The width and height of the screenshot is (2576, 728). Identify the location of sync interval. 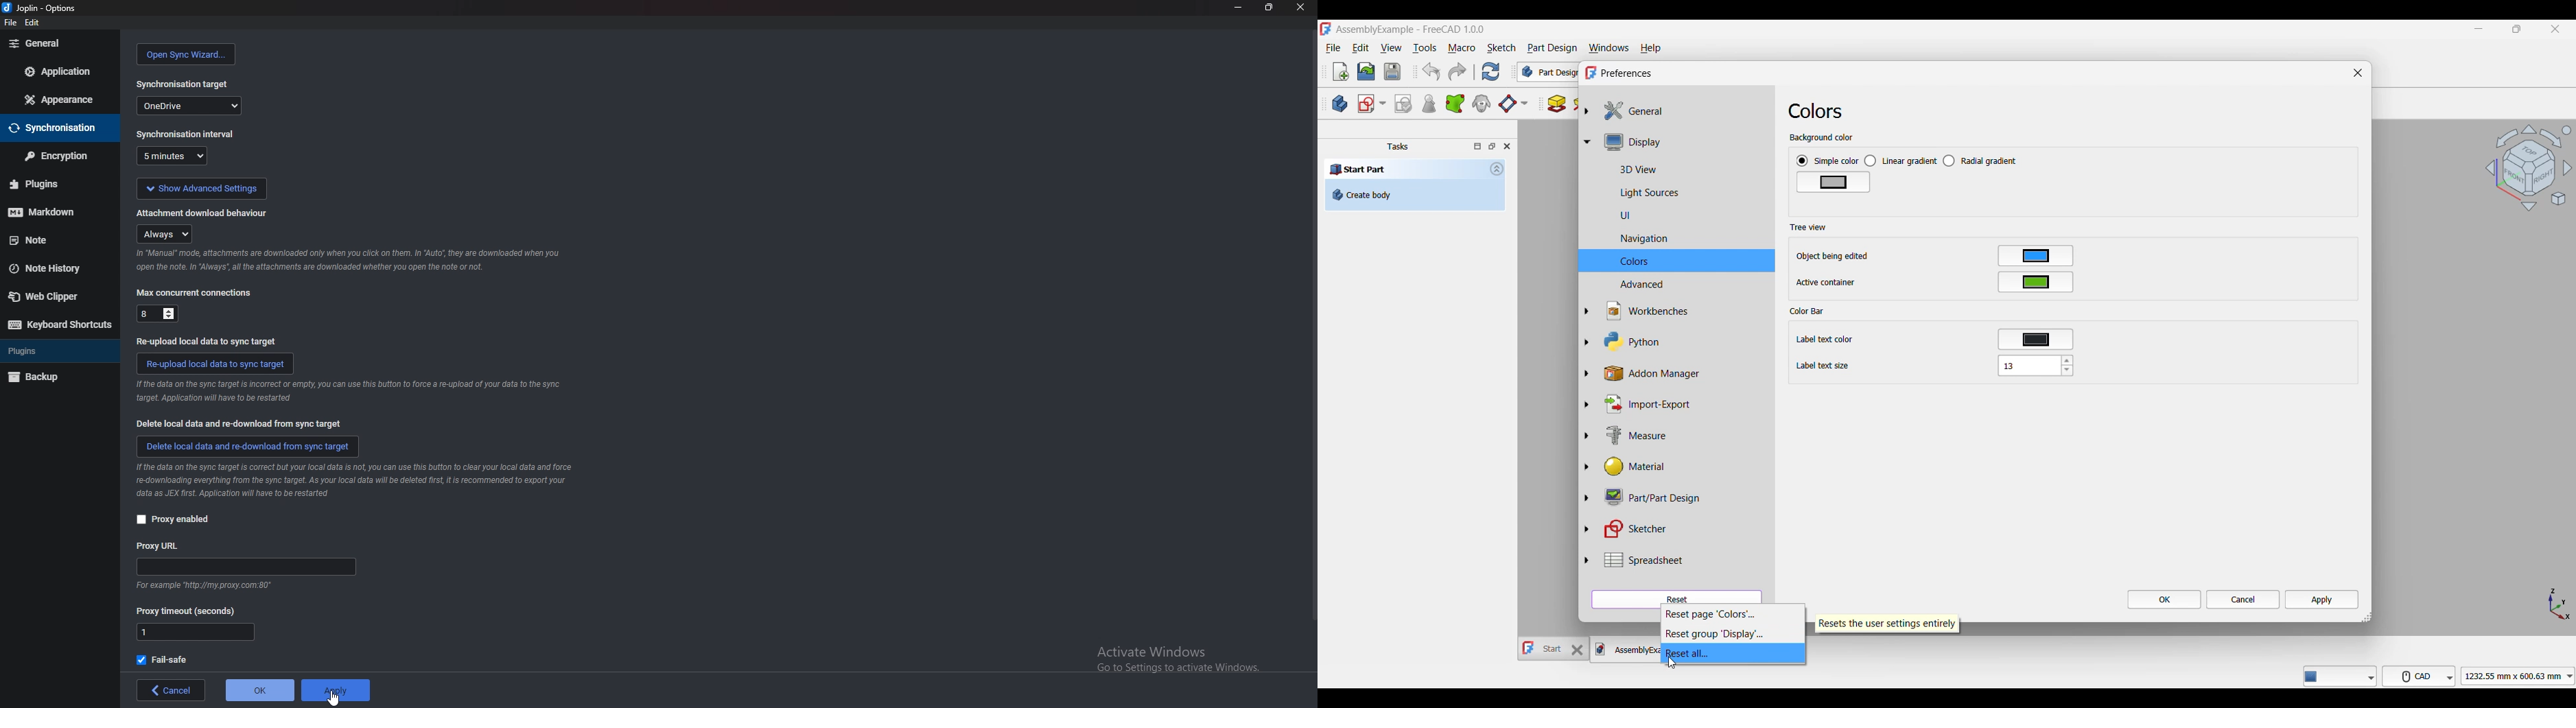
(185, 134).